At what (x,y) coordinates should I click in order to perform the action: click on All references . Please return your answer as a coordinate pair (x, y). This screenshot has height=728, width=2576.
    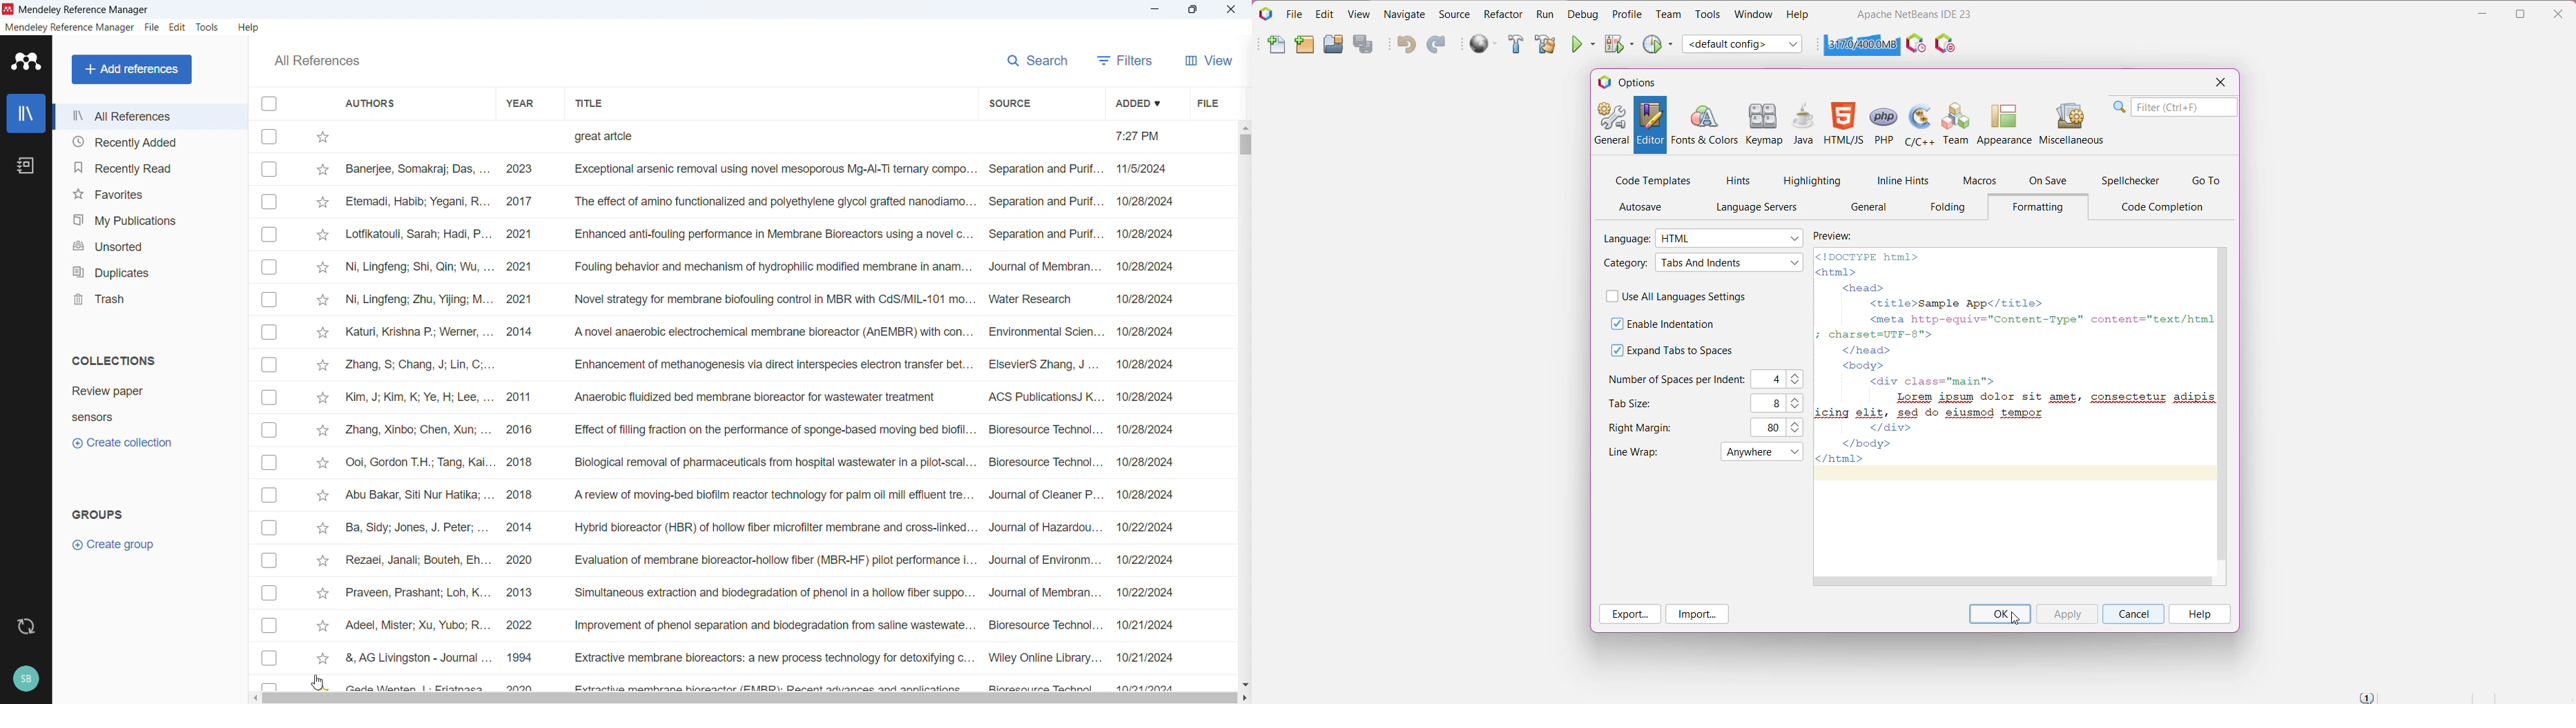
    Looking at the image, I should click on (149, 116).